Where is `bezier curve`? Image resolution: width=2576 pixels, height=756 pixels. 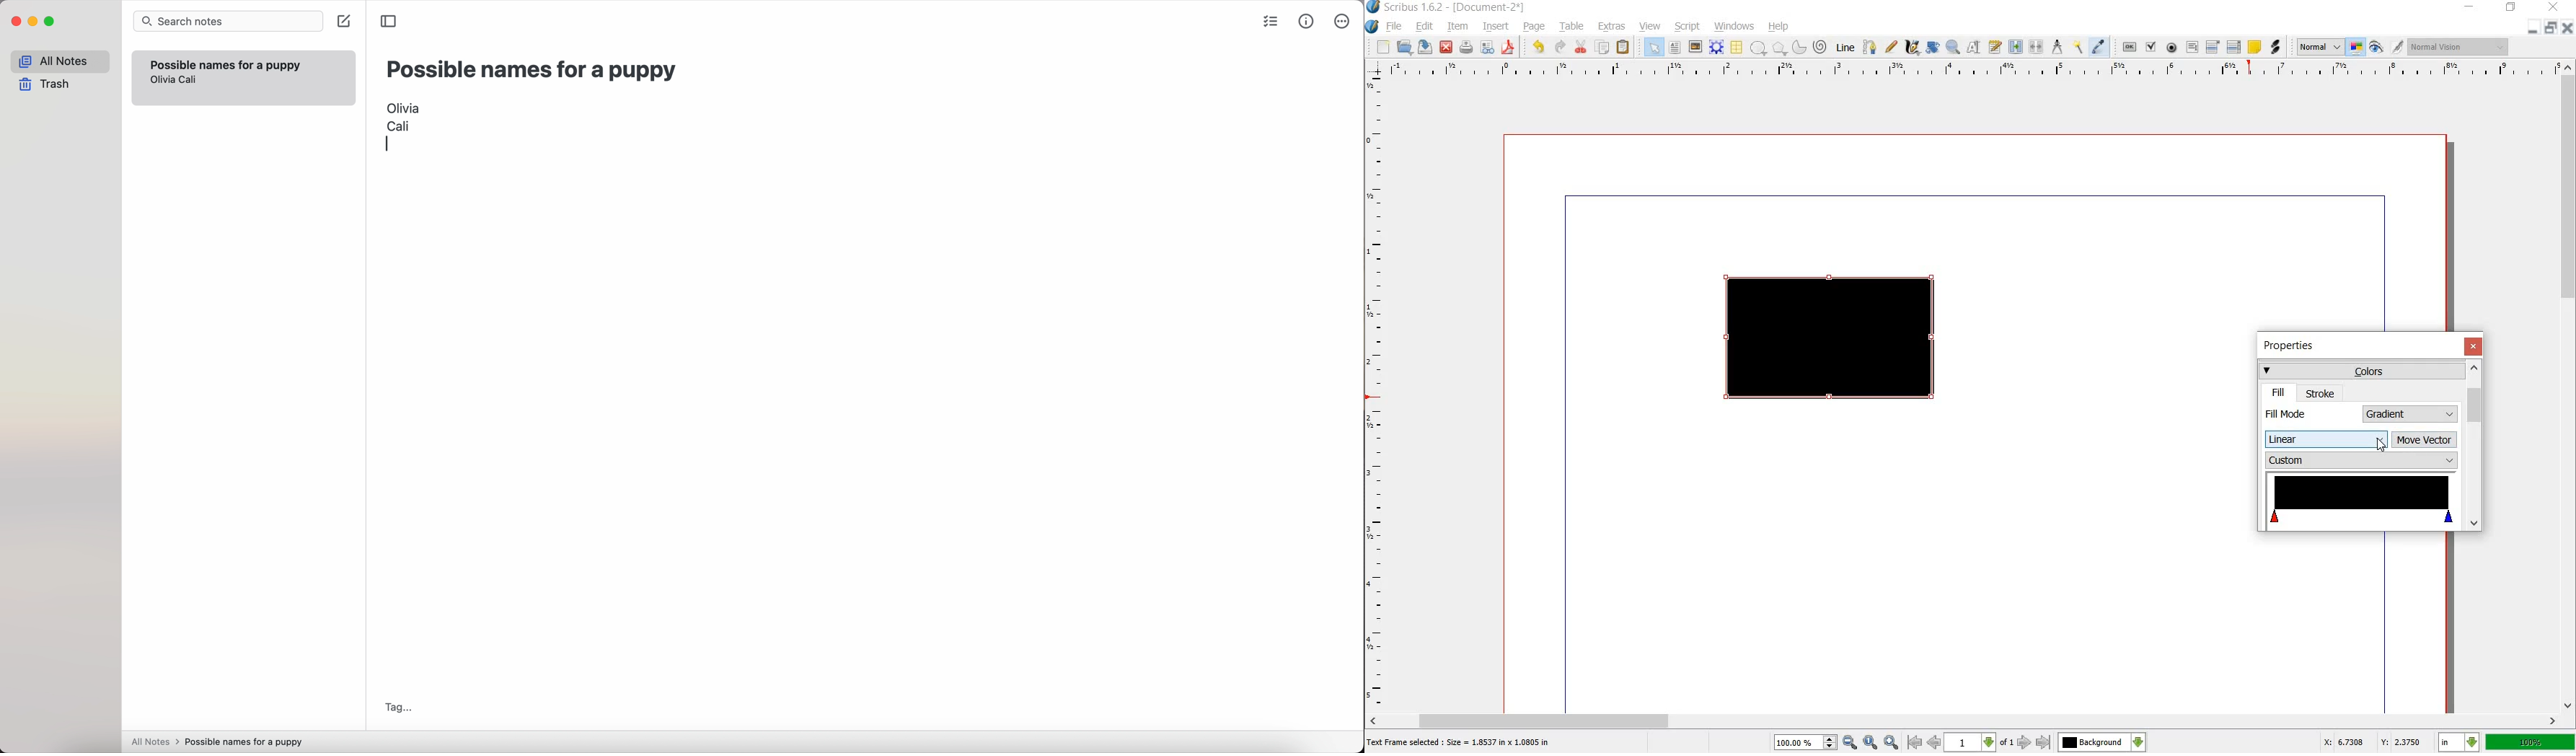 bezier curve is located at coordinates (1871, 48).